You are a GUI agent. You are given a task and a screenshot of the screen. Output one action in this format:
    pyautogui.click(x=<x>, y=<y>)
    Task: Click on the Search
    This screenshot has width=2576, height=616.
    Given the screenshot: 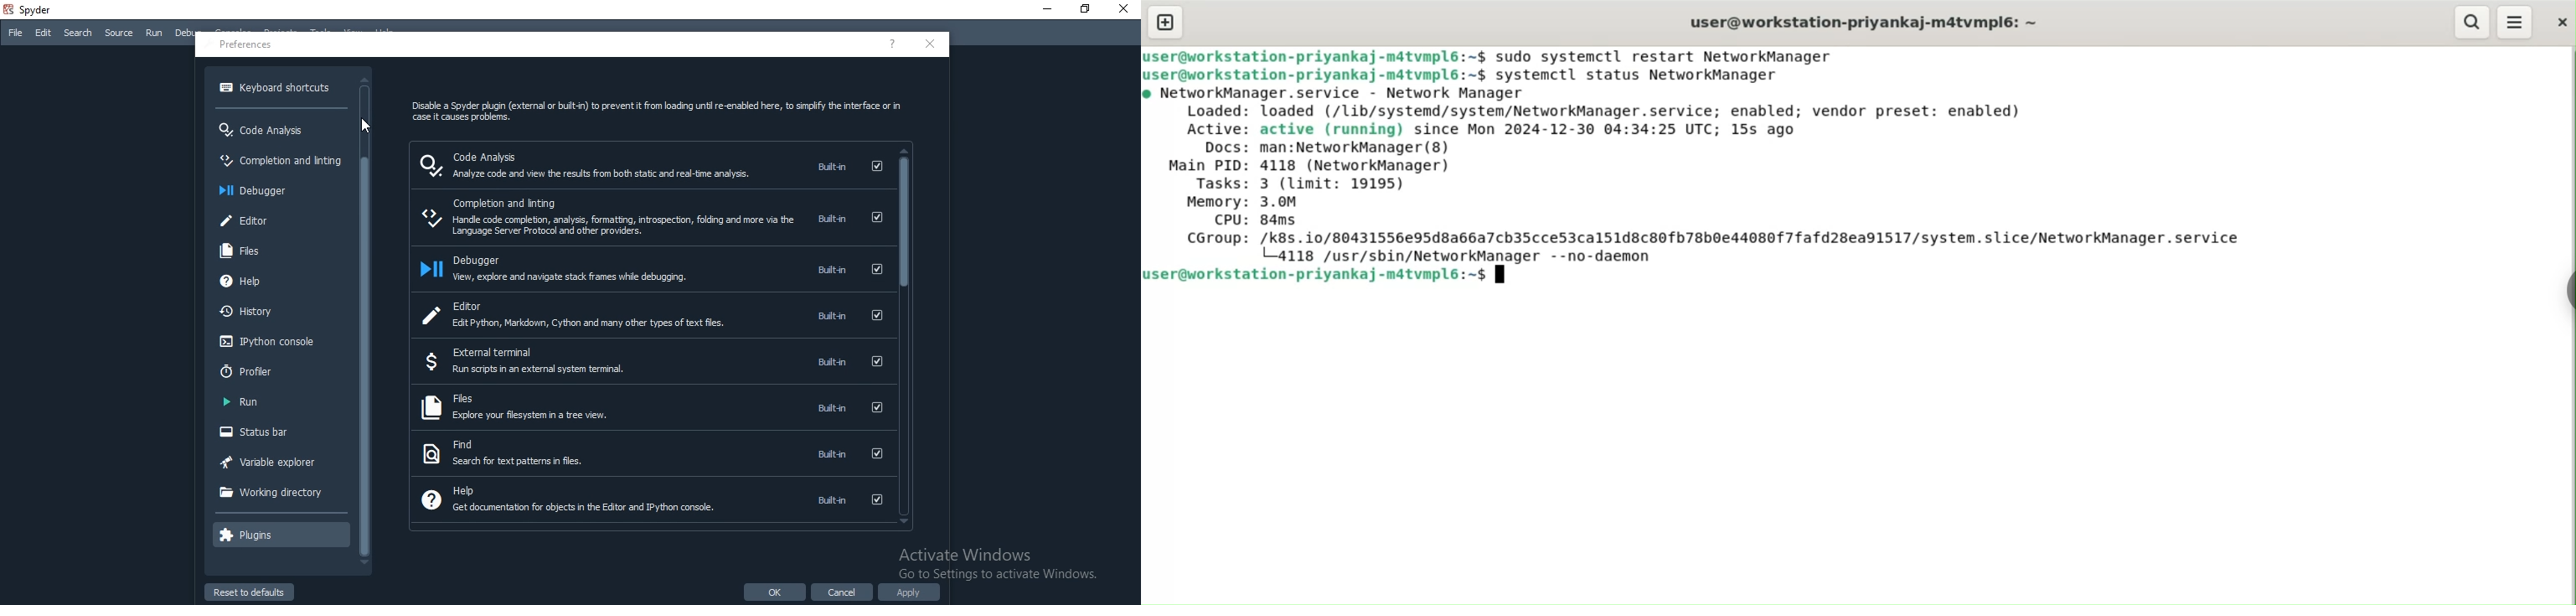 What is the action you would take?
    pyautogui.click(x=78, y=33)
    